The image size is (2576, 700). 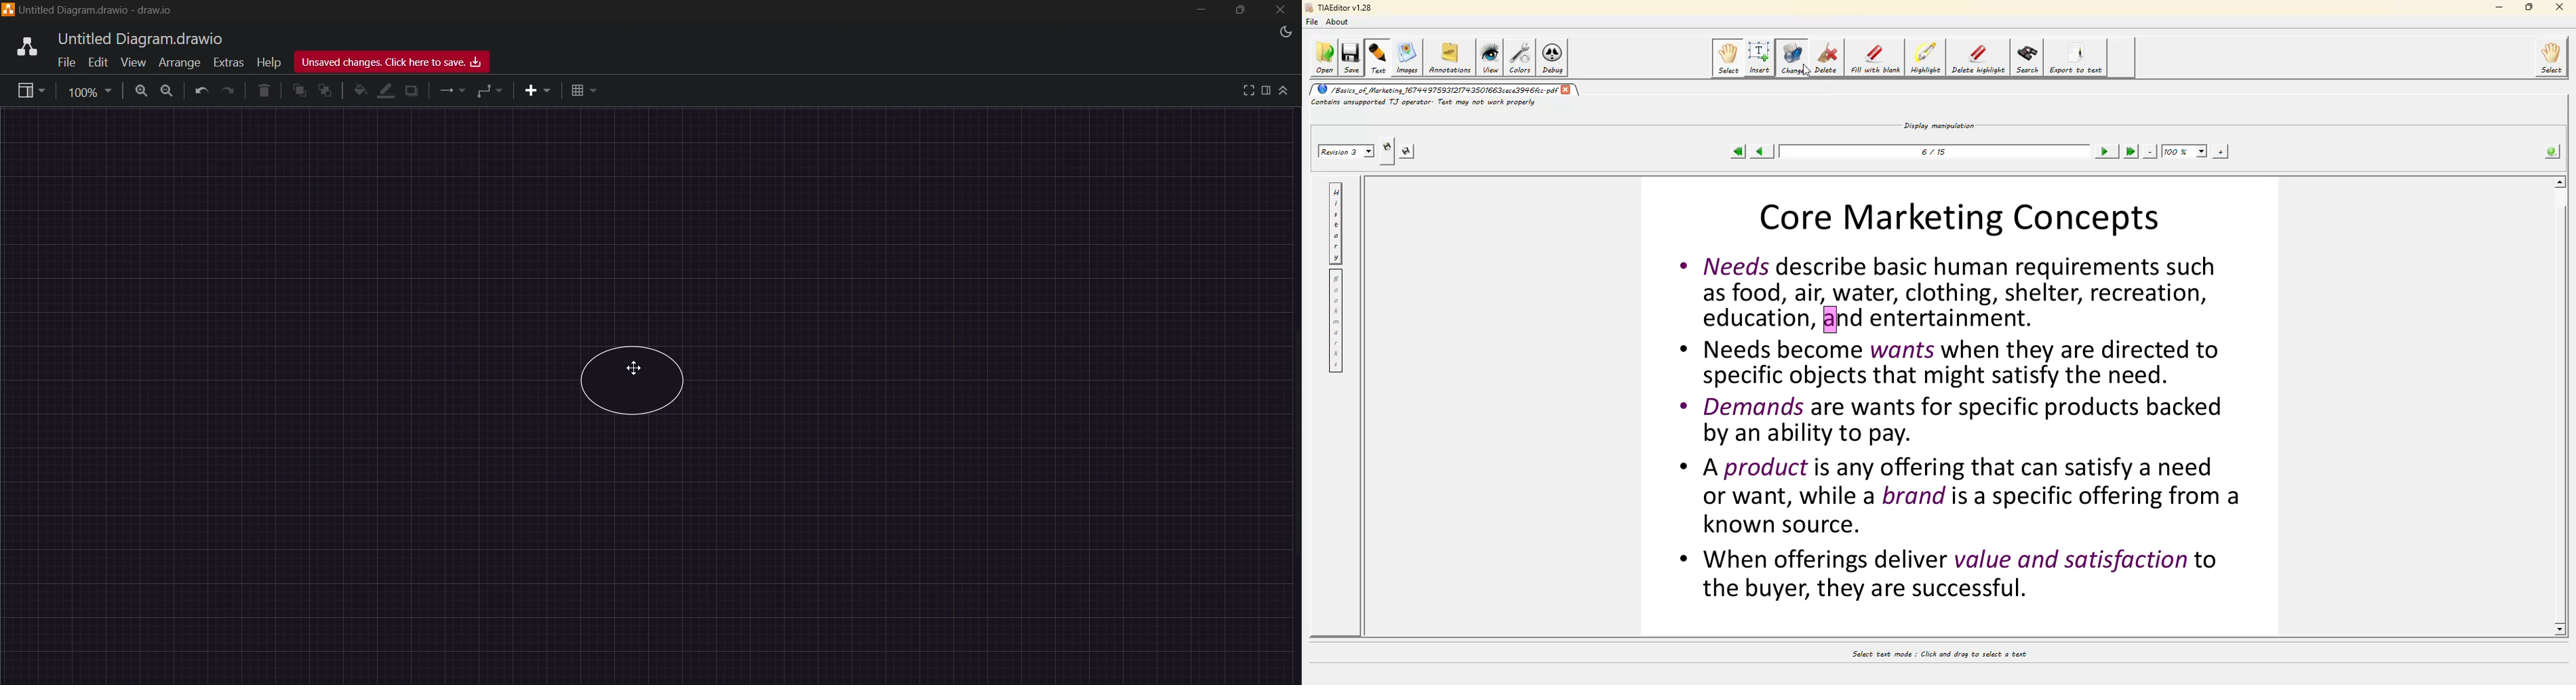 What do you see at coordinates (134, 62) in the screenshot?
I see `view` at bounding box center [134, 62].